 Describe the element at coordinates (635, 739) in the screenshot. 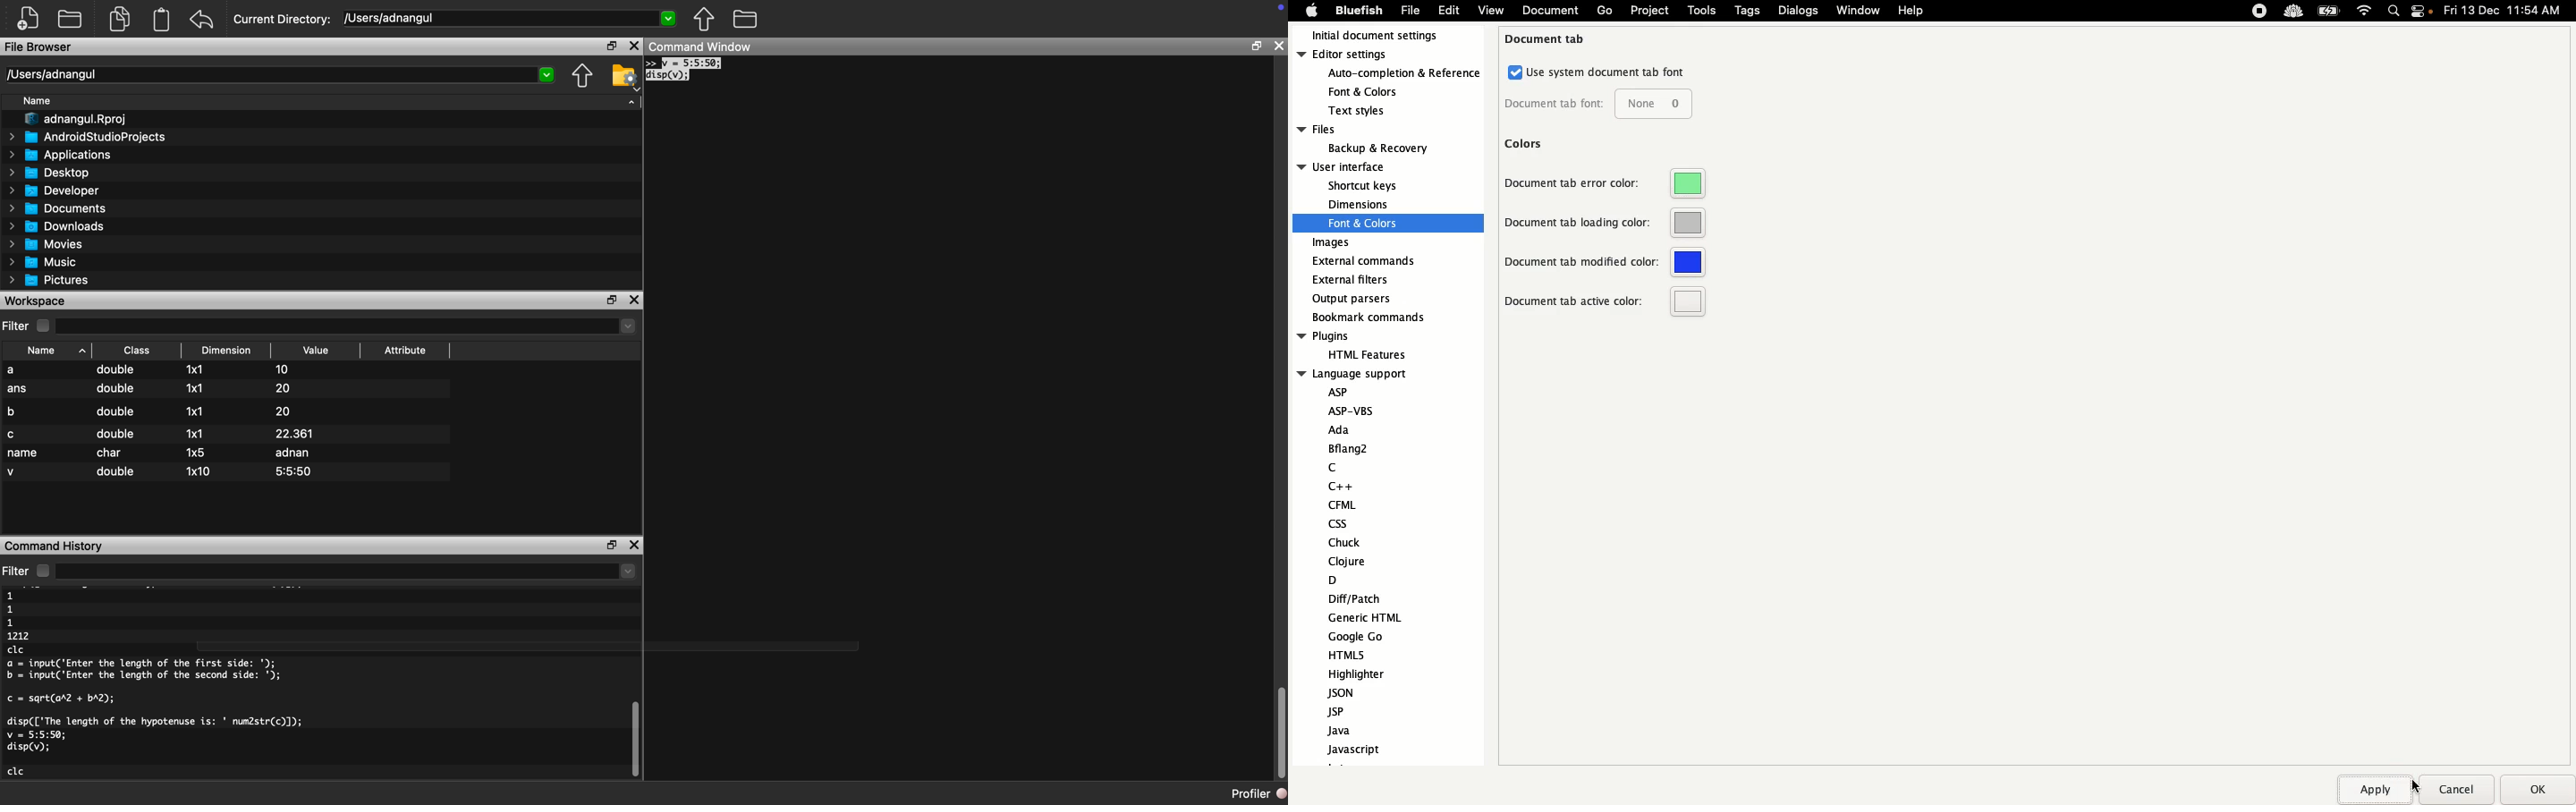

I see `scroll bar` at that location.